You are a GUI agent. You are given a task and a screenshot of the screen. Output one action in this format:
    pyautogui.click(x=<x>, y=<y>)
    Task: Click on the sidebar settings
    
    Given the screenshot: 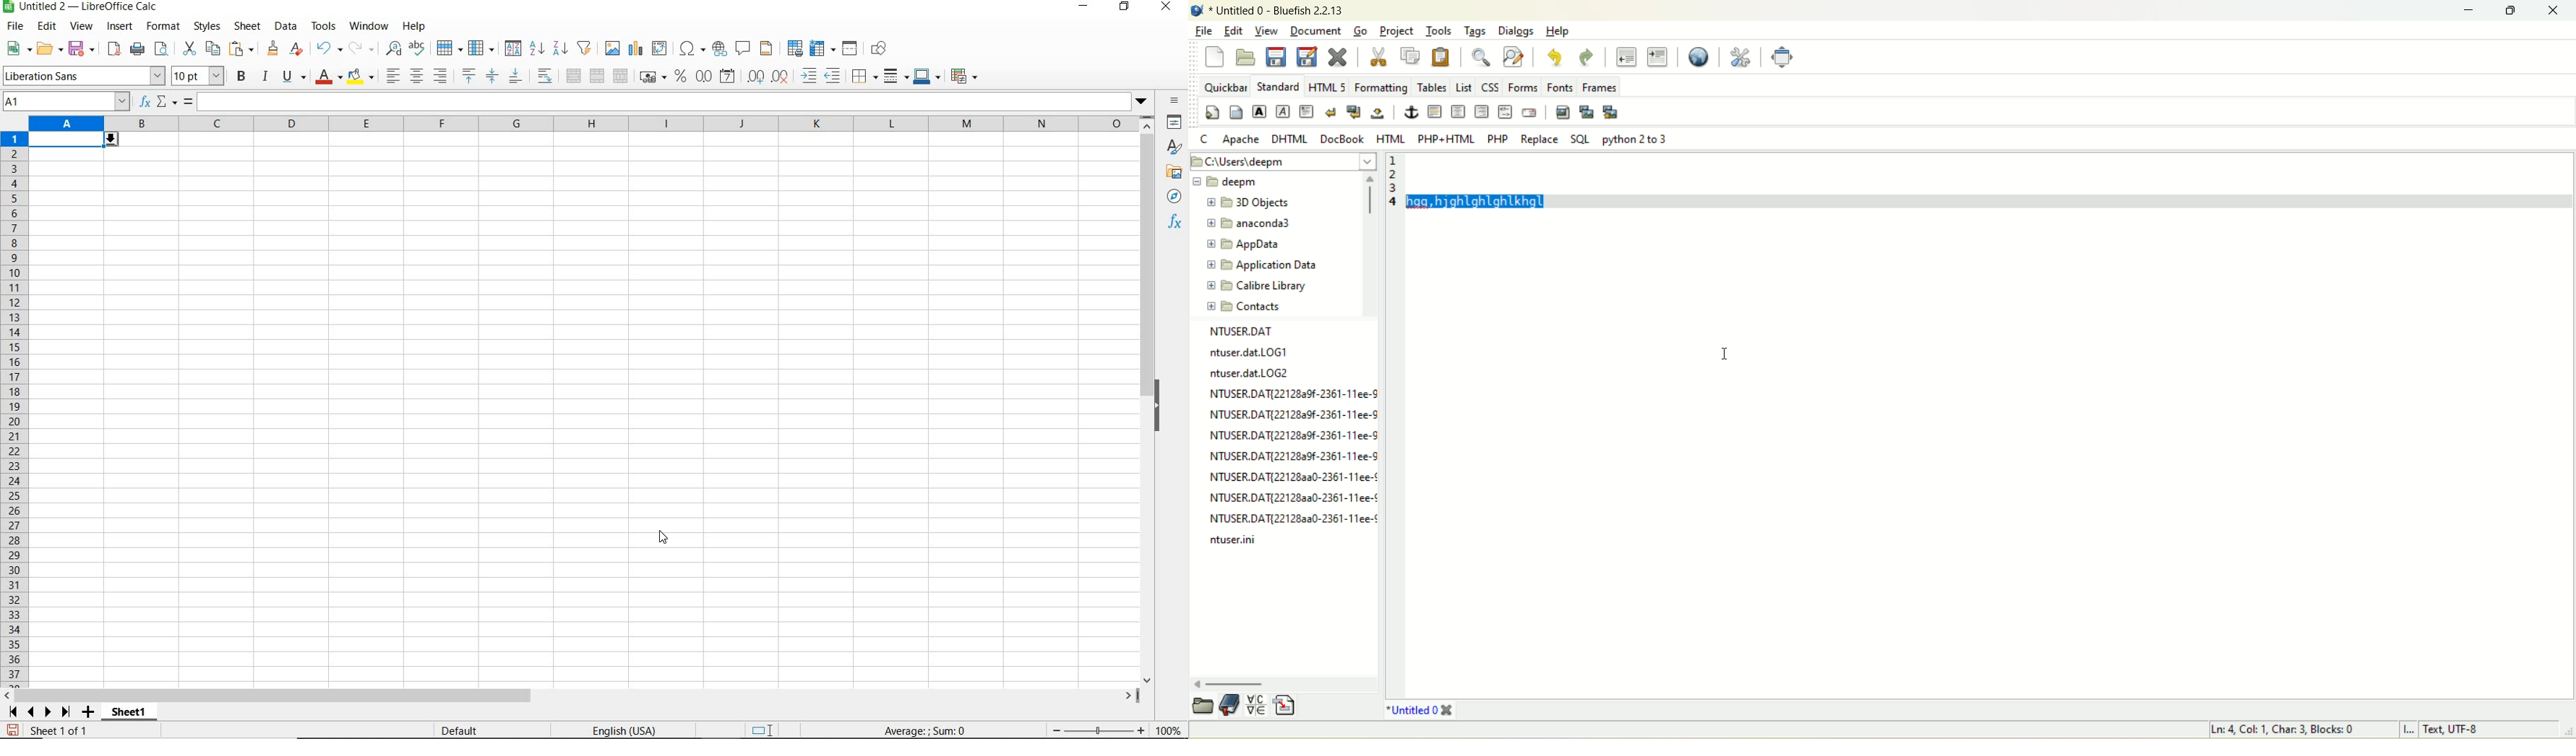 What is the action you would take?
    pyautogui.click(x=1175, y=102)
    